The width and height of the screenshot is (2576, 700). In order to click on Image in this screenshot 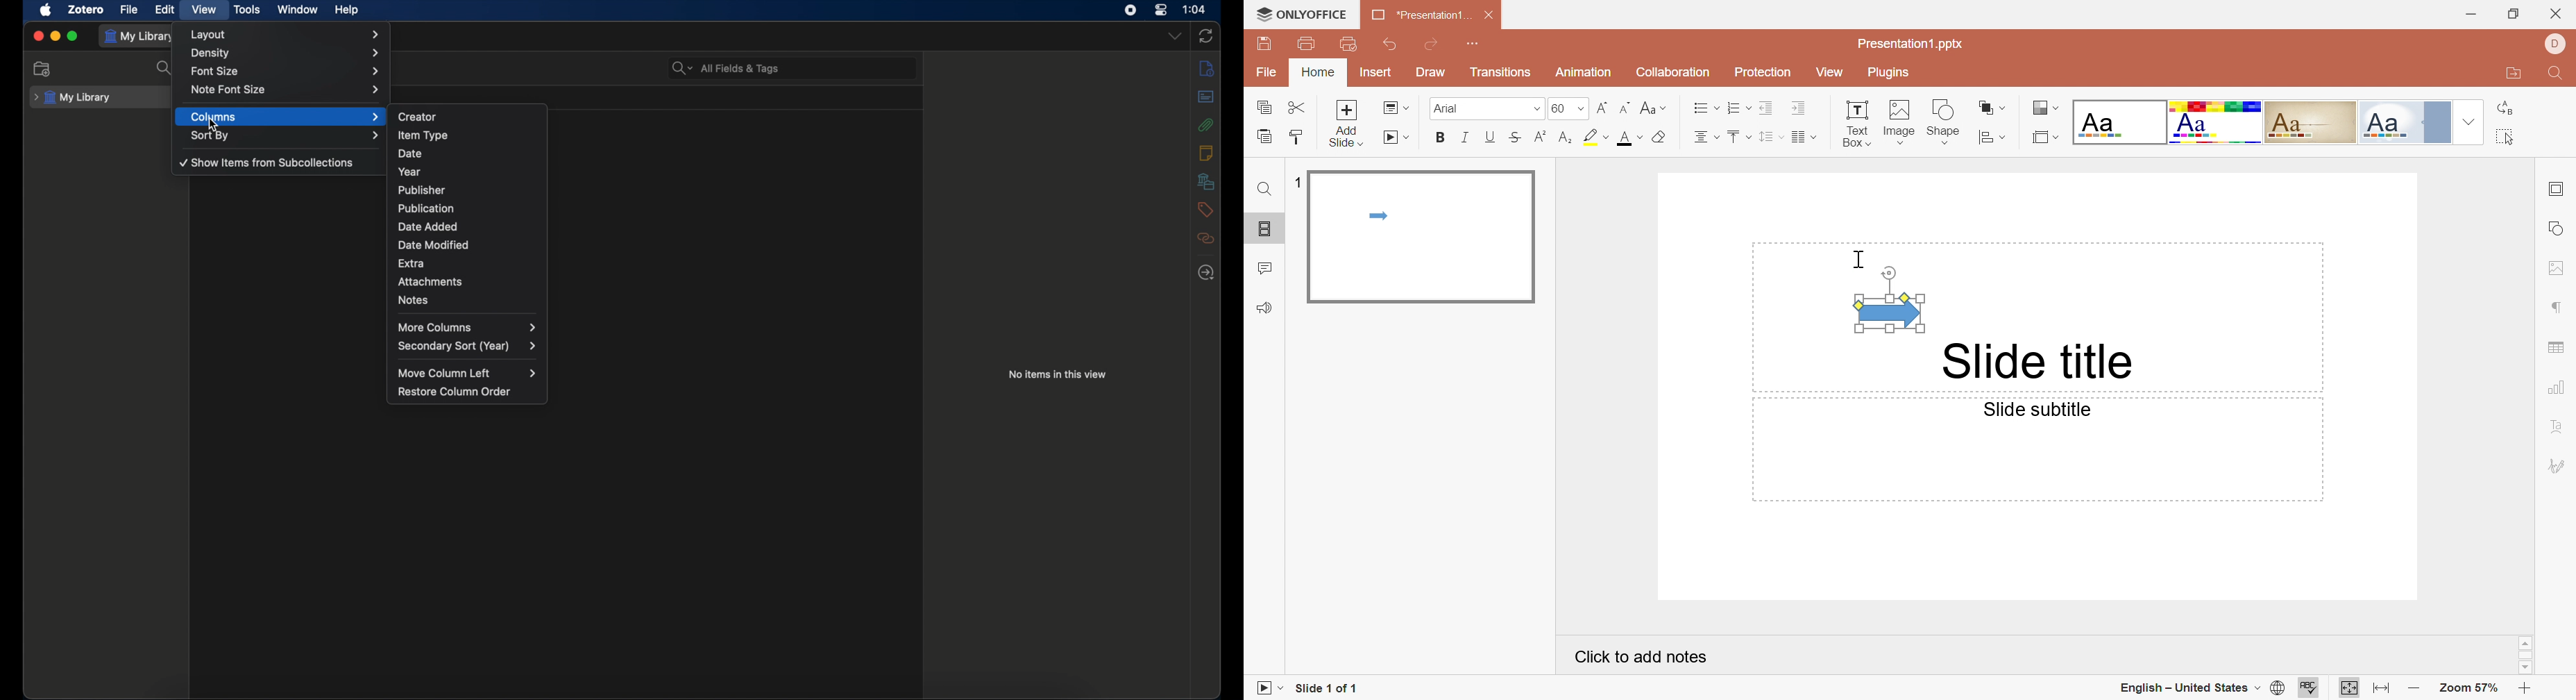, I will do `click(1897, 122)`.